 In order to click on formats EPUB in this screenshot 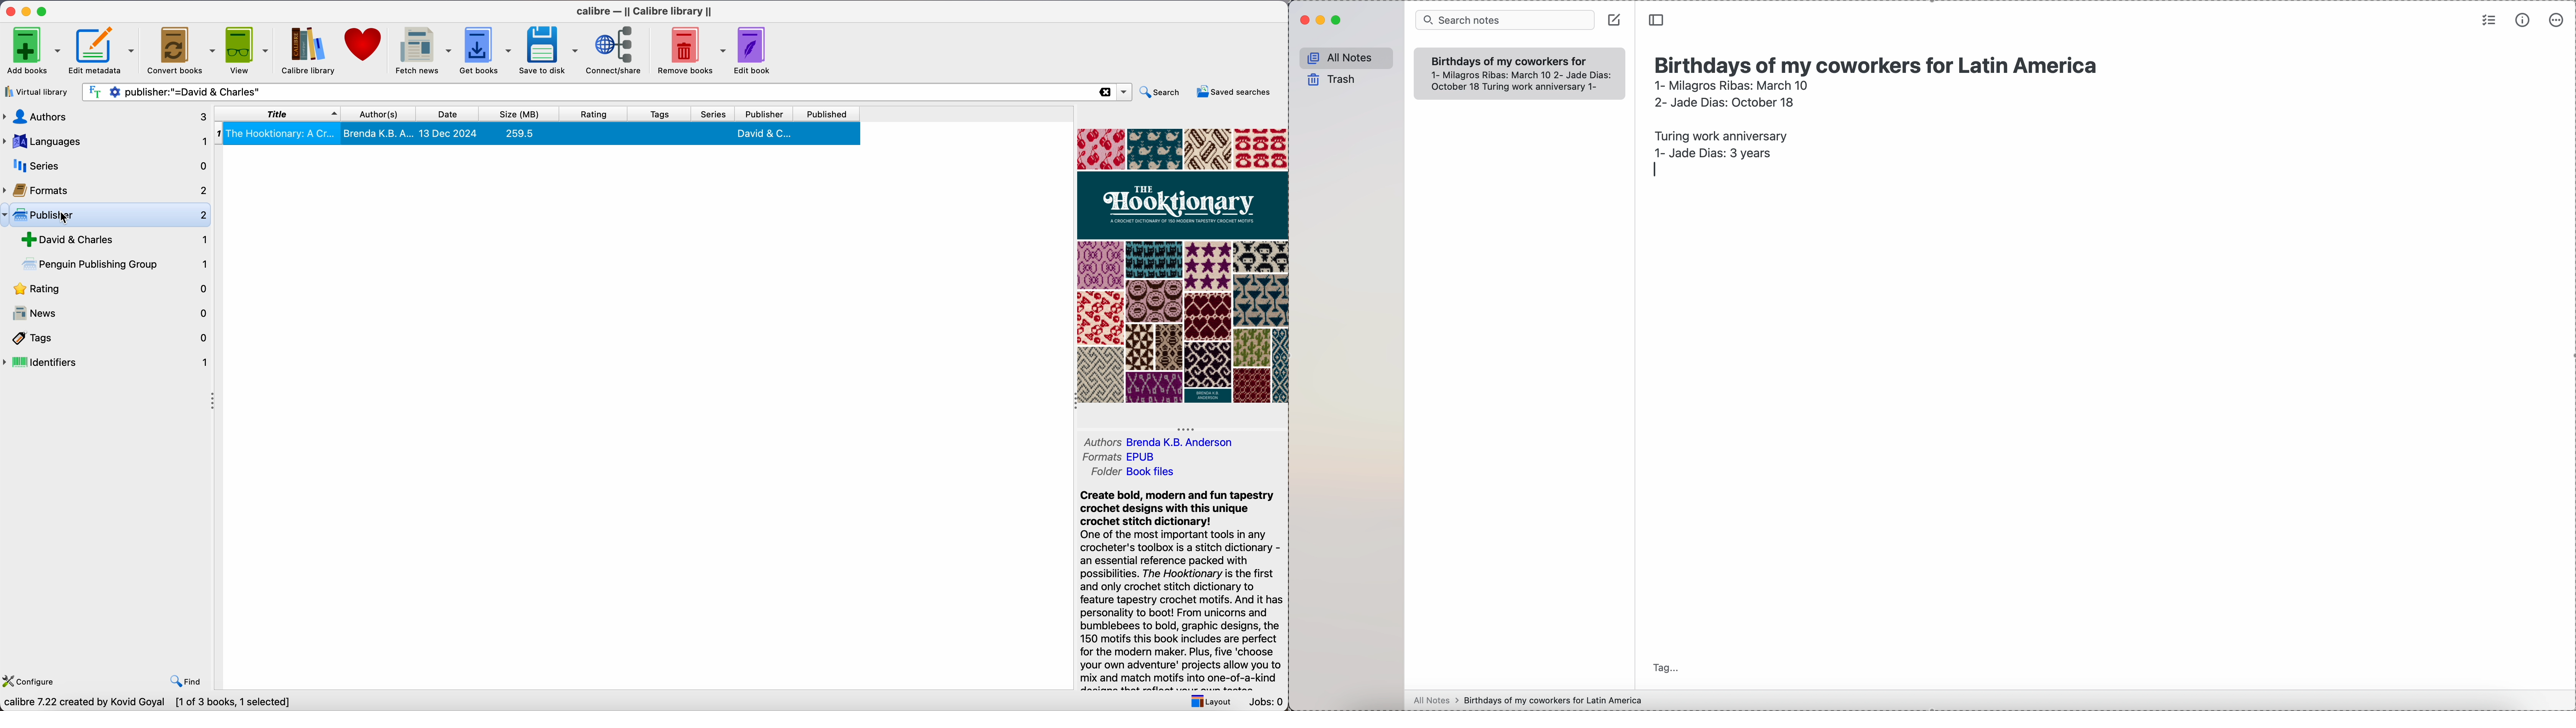, I will do `click(1124, 456)`.